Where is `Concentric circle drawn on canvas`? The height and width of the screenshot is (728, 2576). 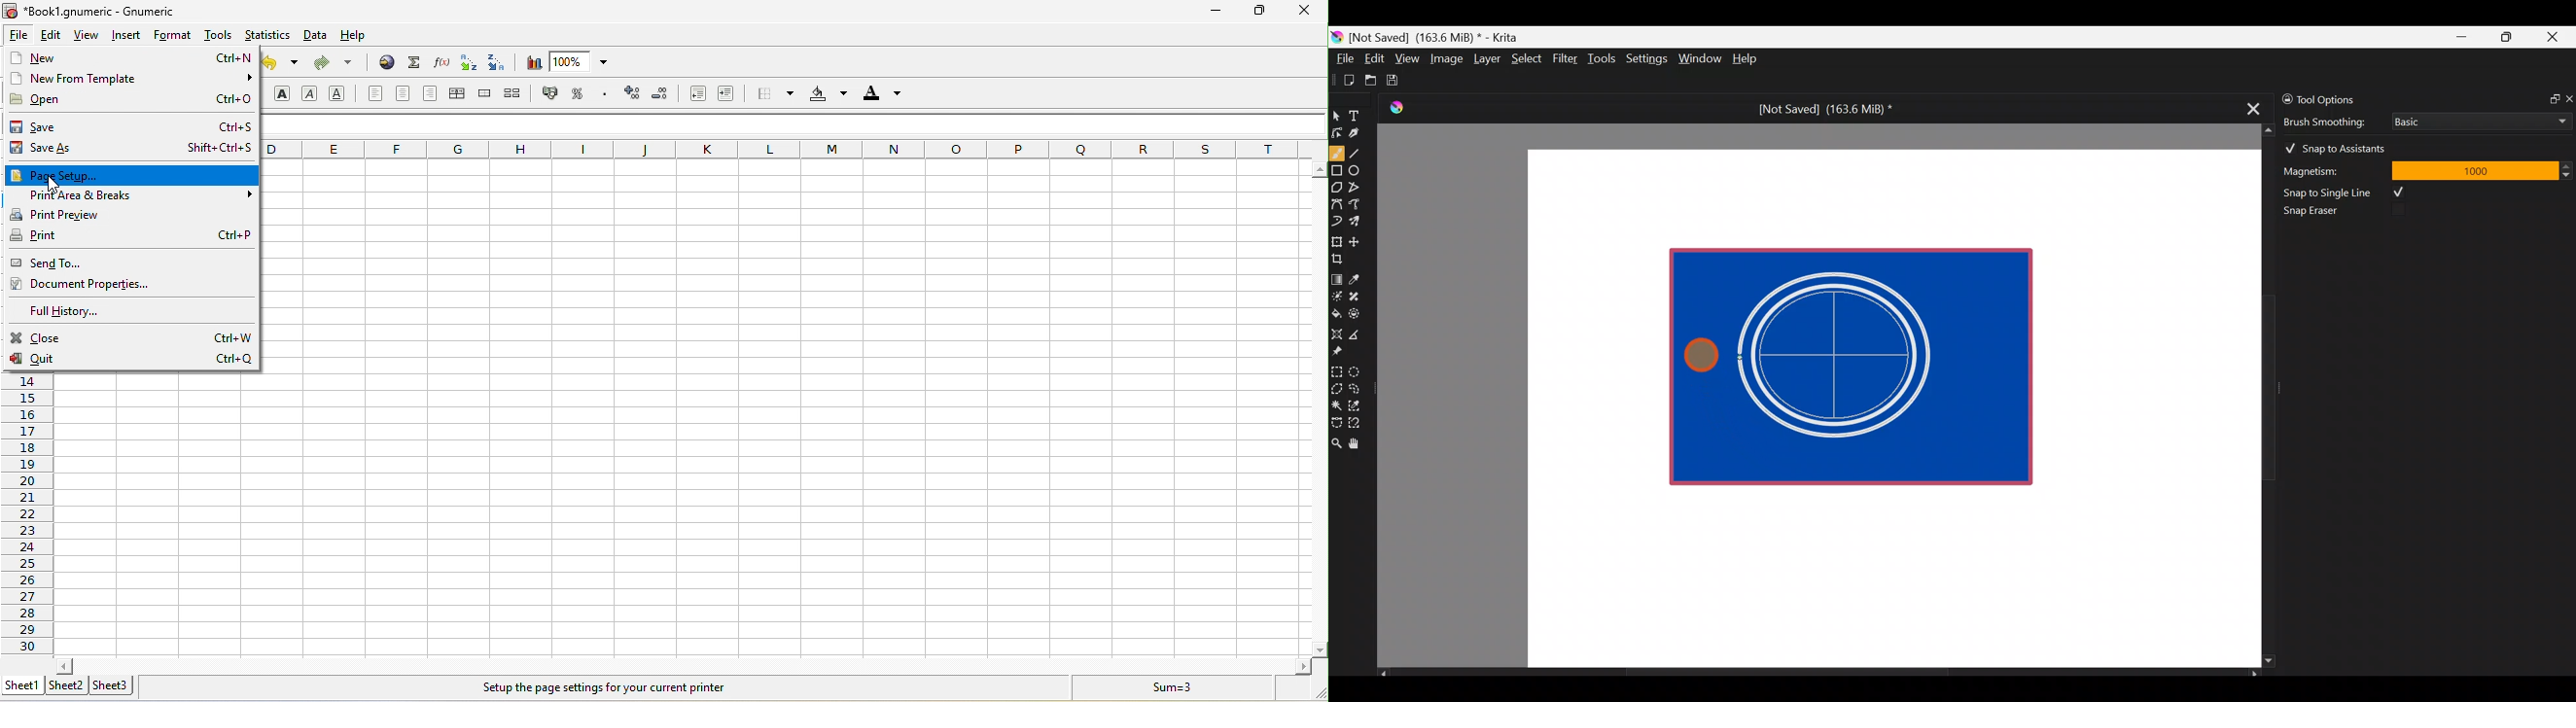
Concentric circle drawn on canvas is located at coordinates (1844, 355).